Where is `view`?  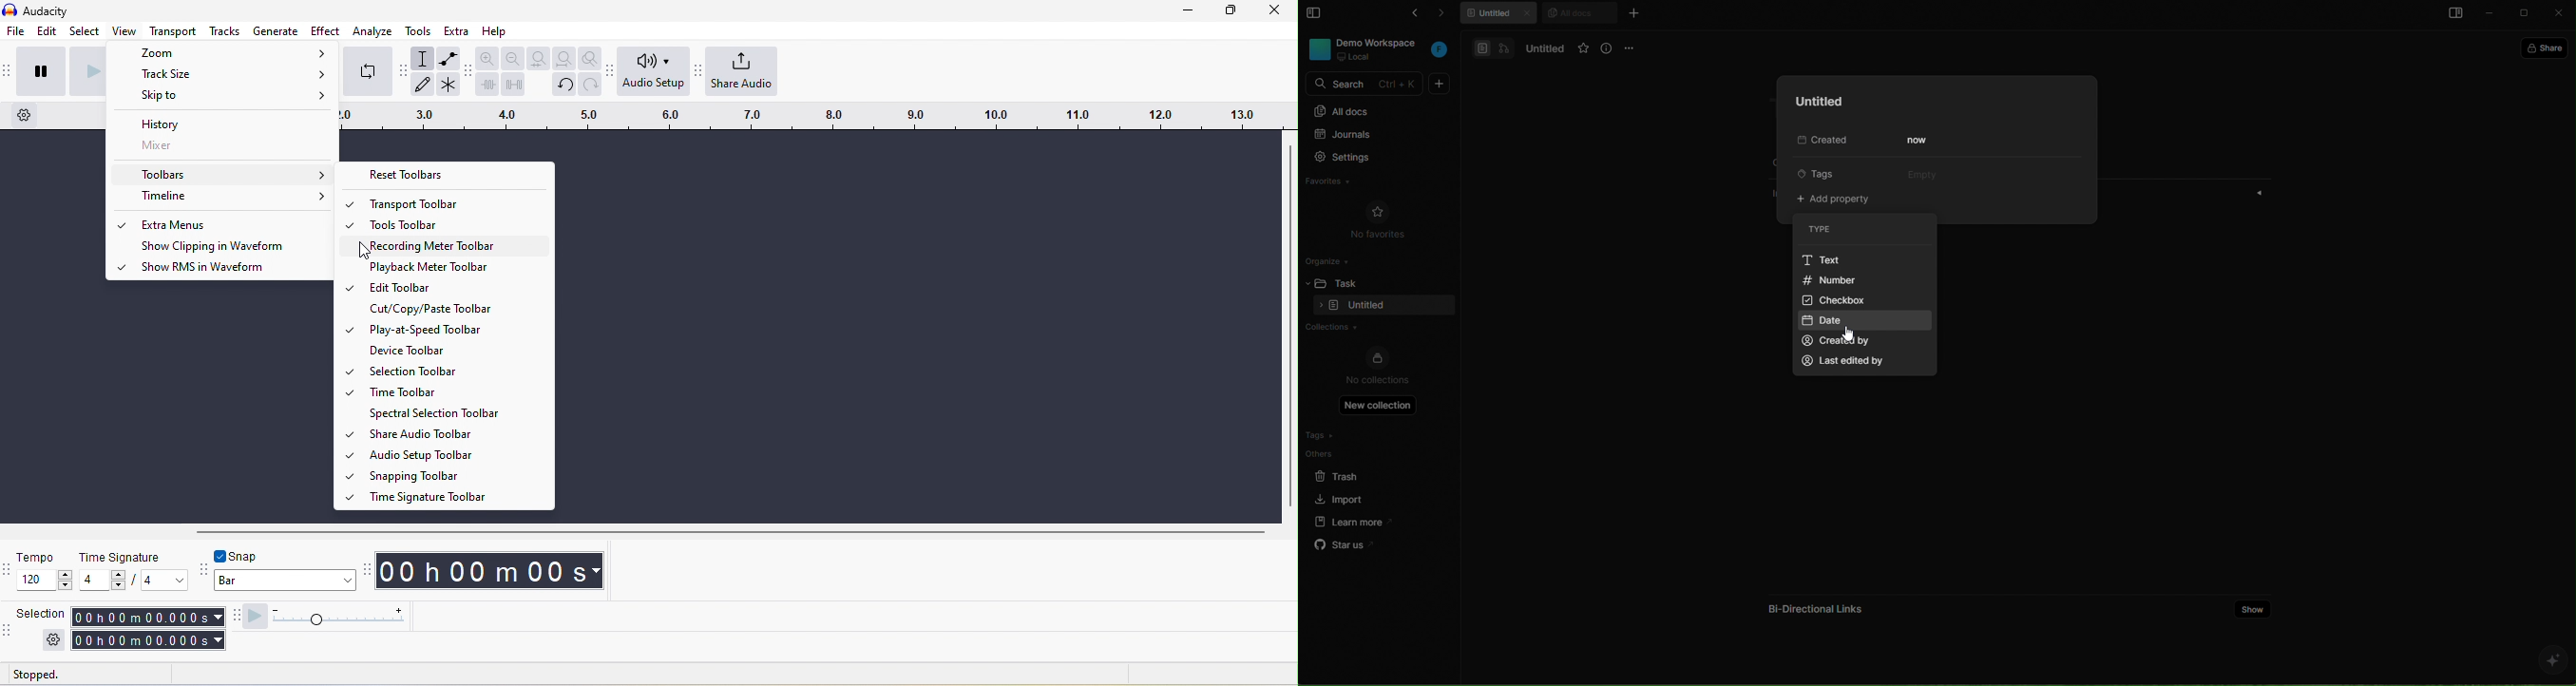
view is located at coordinates (124, 30).